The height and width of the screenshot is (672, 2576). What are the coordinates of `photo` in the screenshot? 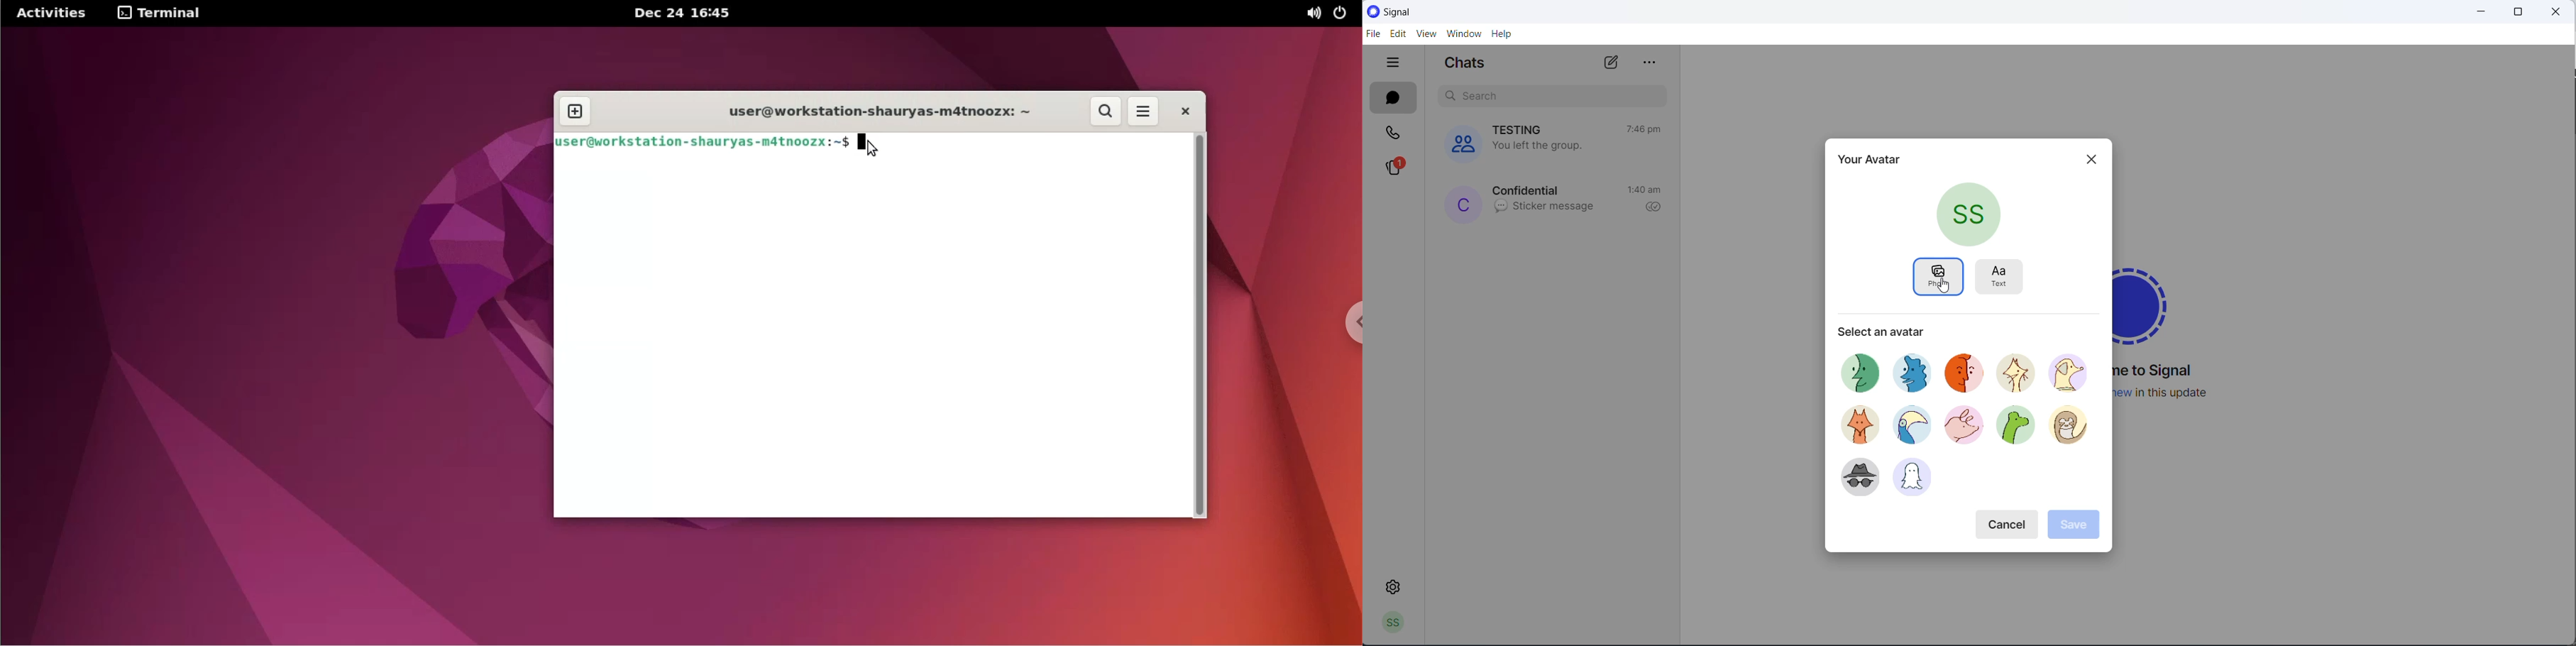 It's located at (1937, 278).